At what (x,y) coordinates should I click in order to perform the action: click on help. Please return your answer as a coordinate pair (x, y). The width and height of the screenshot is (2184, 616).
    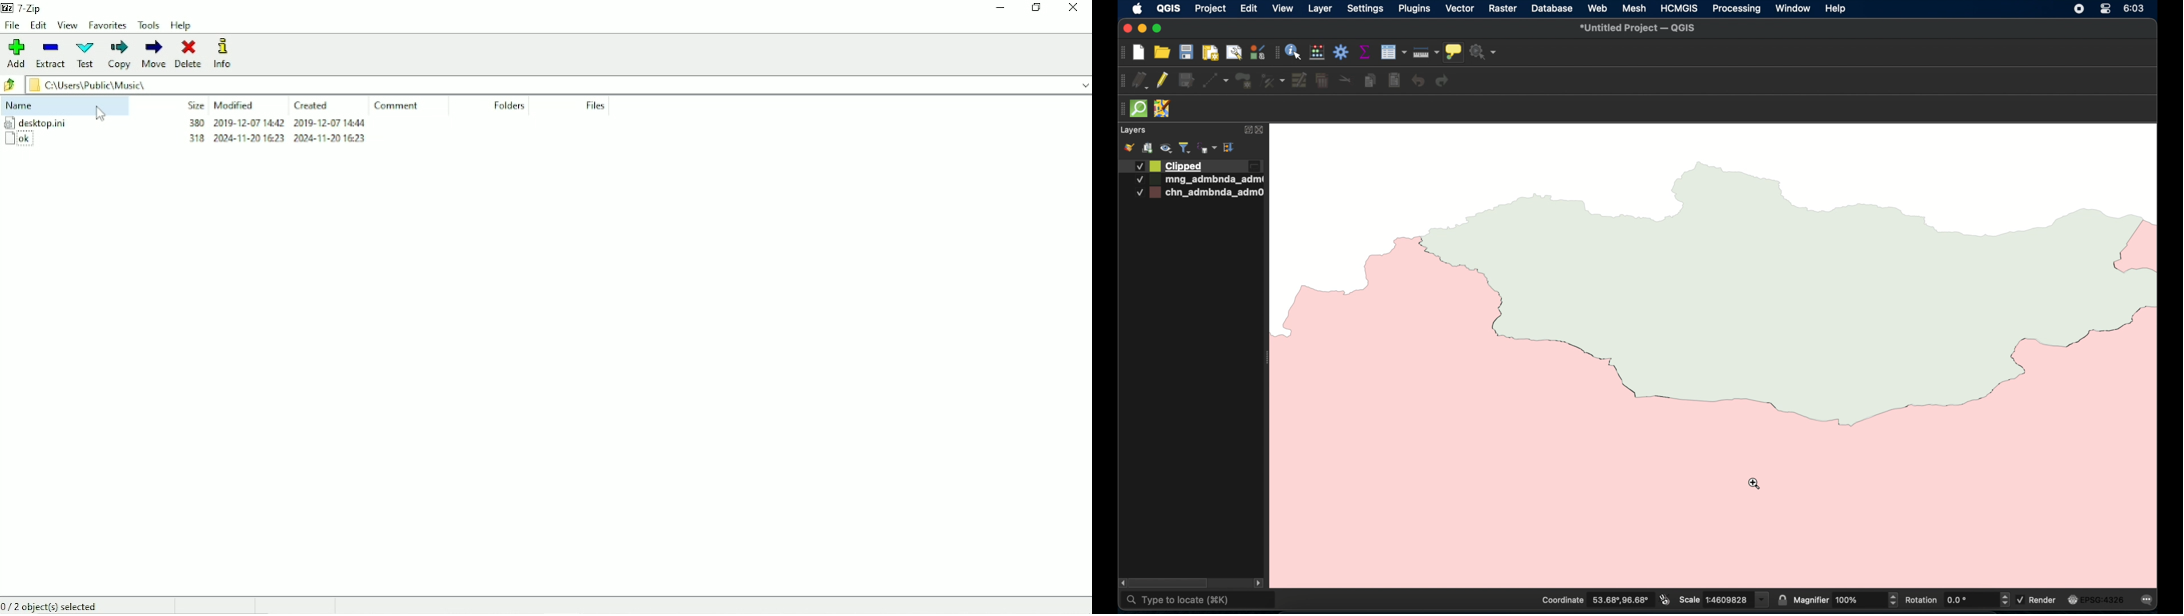
    Looking at the image, I should click on (1837, 9).